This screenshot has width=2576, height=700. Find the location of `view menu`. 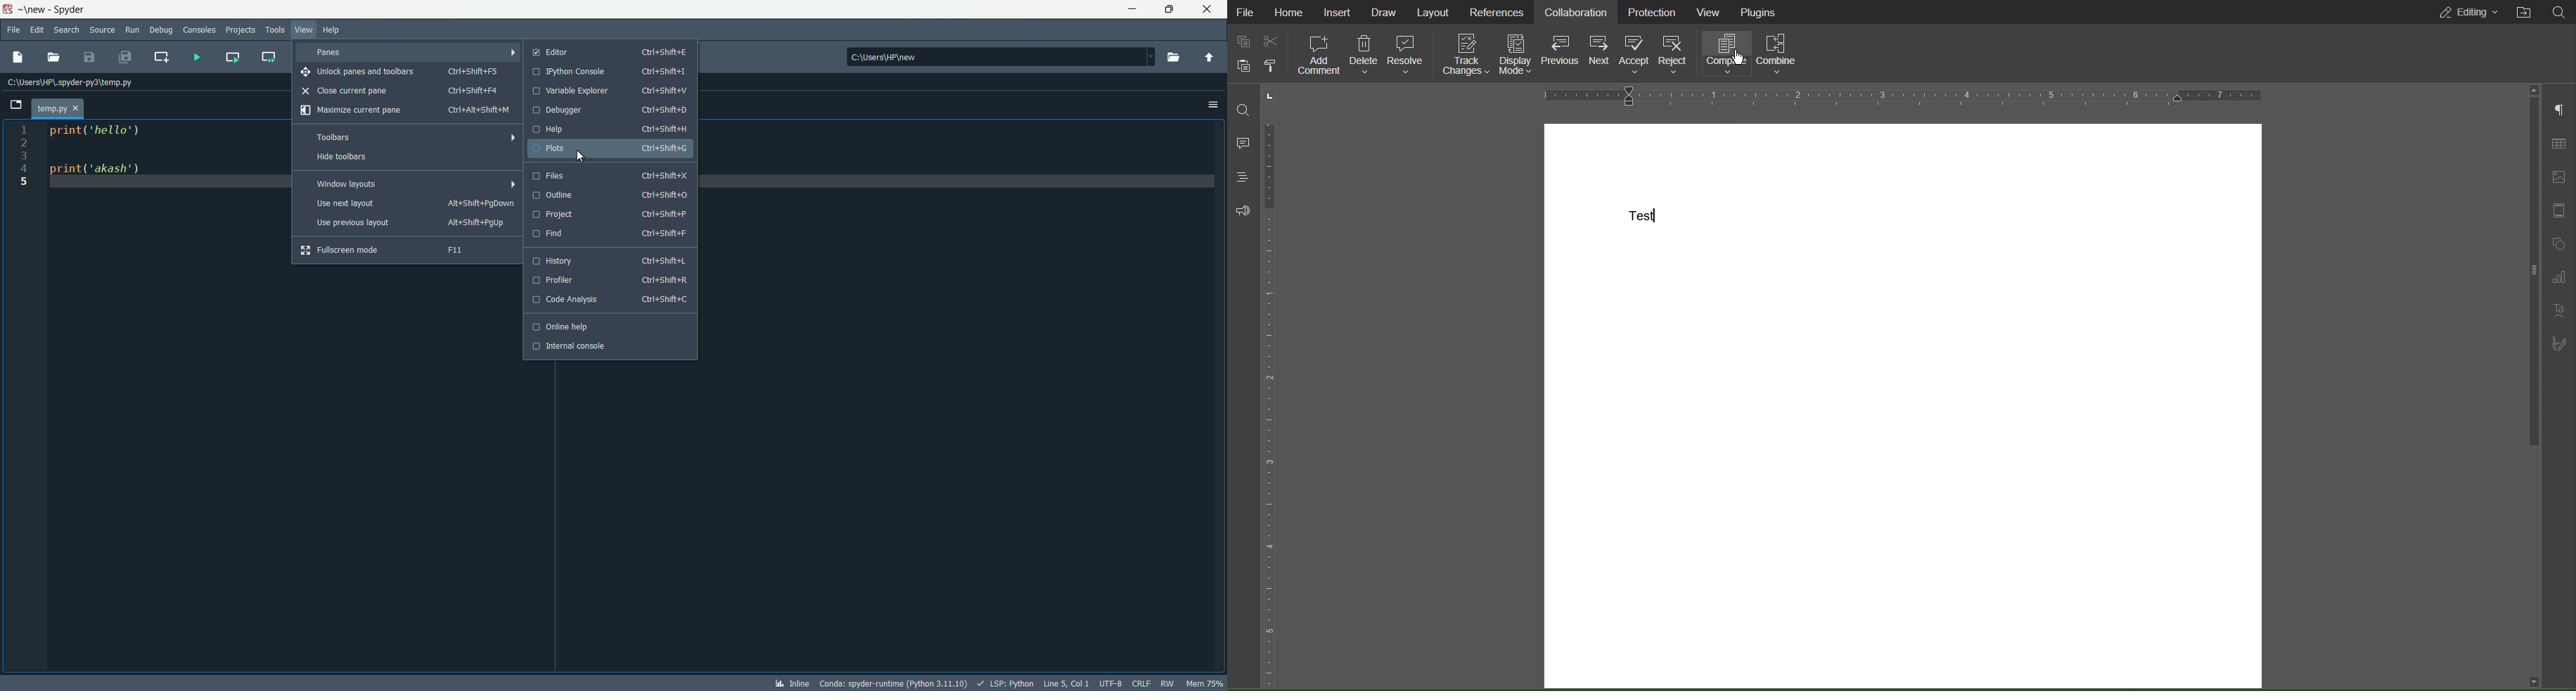

view menu is located at coordinates (305, 29).